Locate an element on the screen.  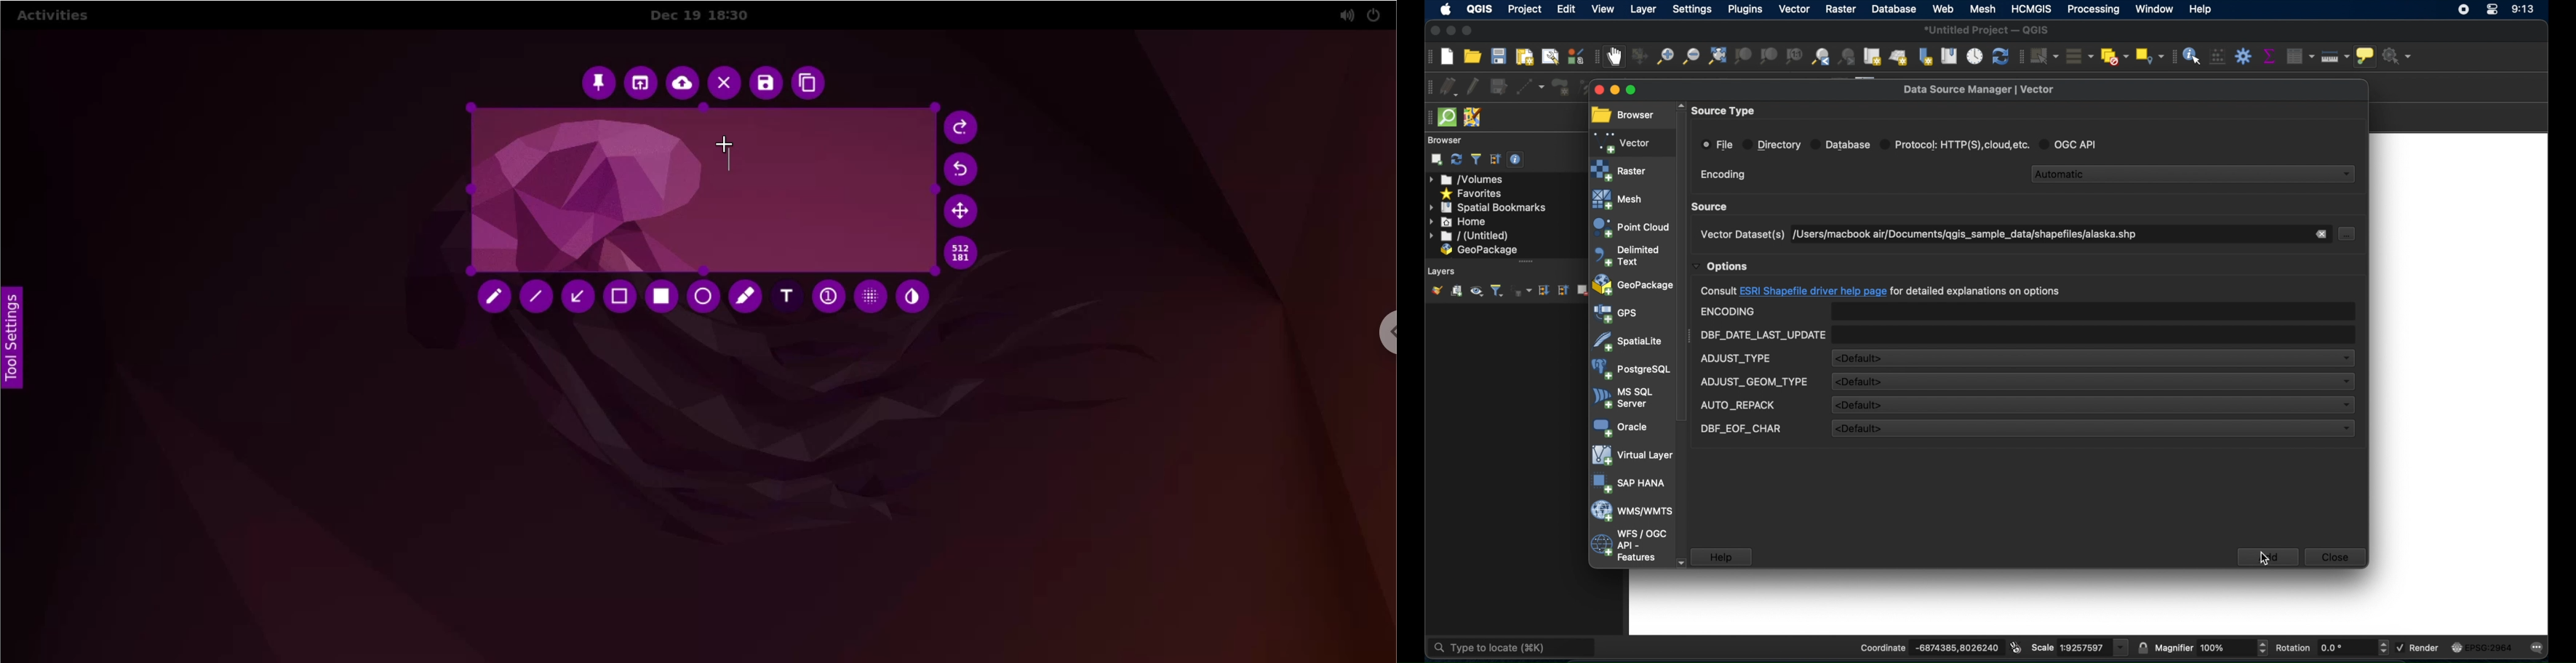
digitizing toolbar is located at coordinates (1426, 87).